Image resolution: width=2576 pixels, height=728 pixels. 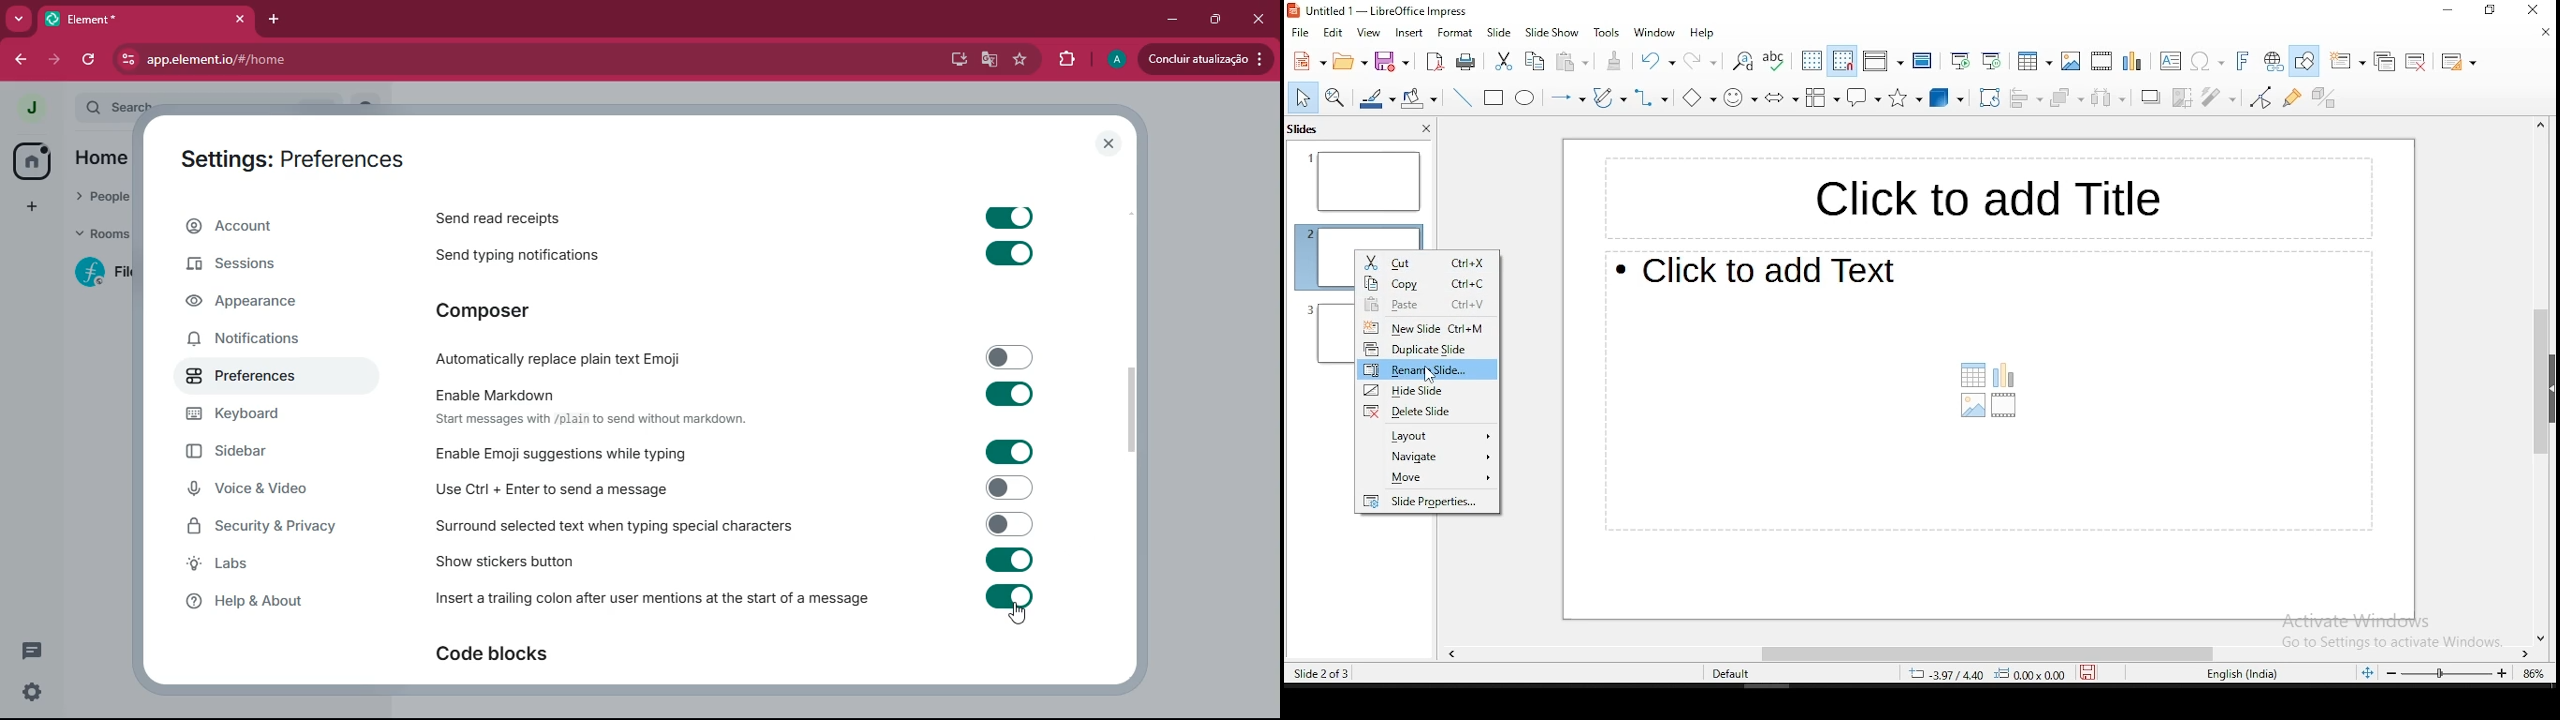 I want to click on app.element.io/#/home, so click(x=384, y=60).